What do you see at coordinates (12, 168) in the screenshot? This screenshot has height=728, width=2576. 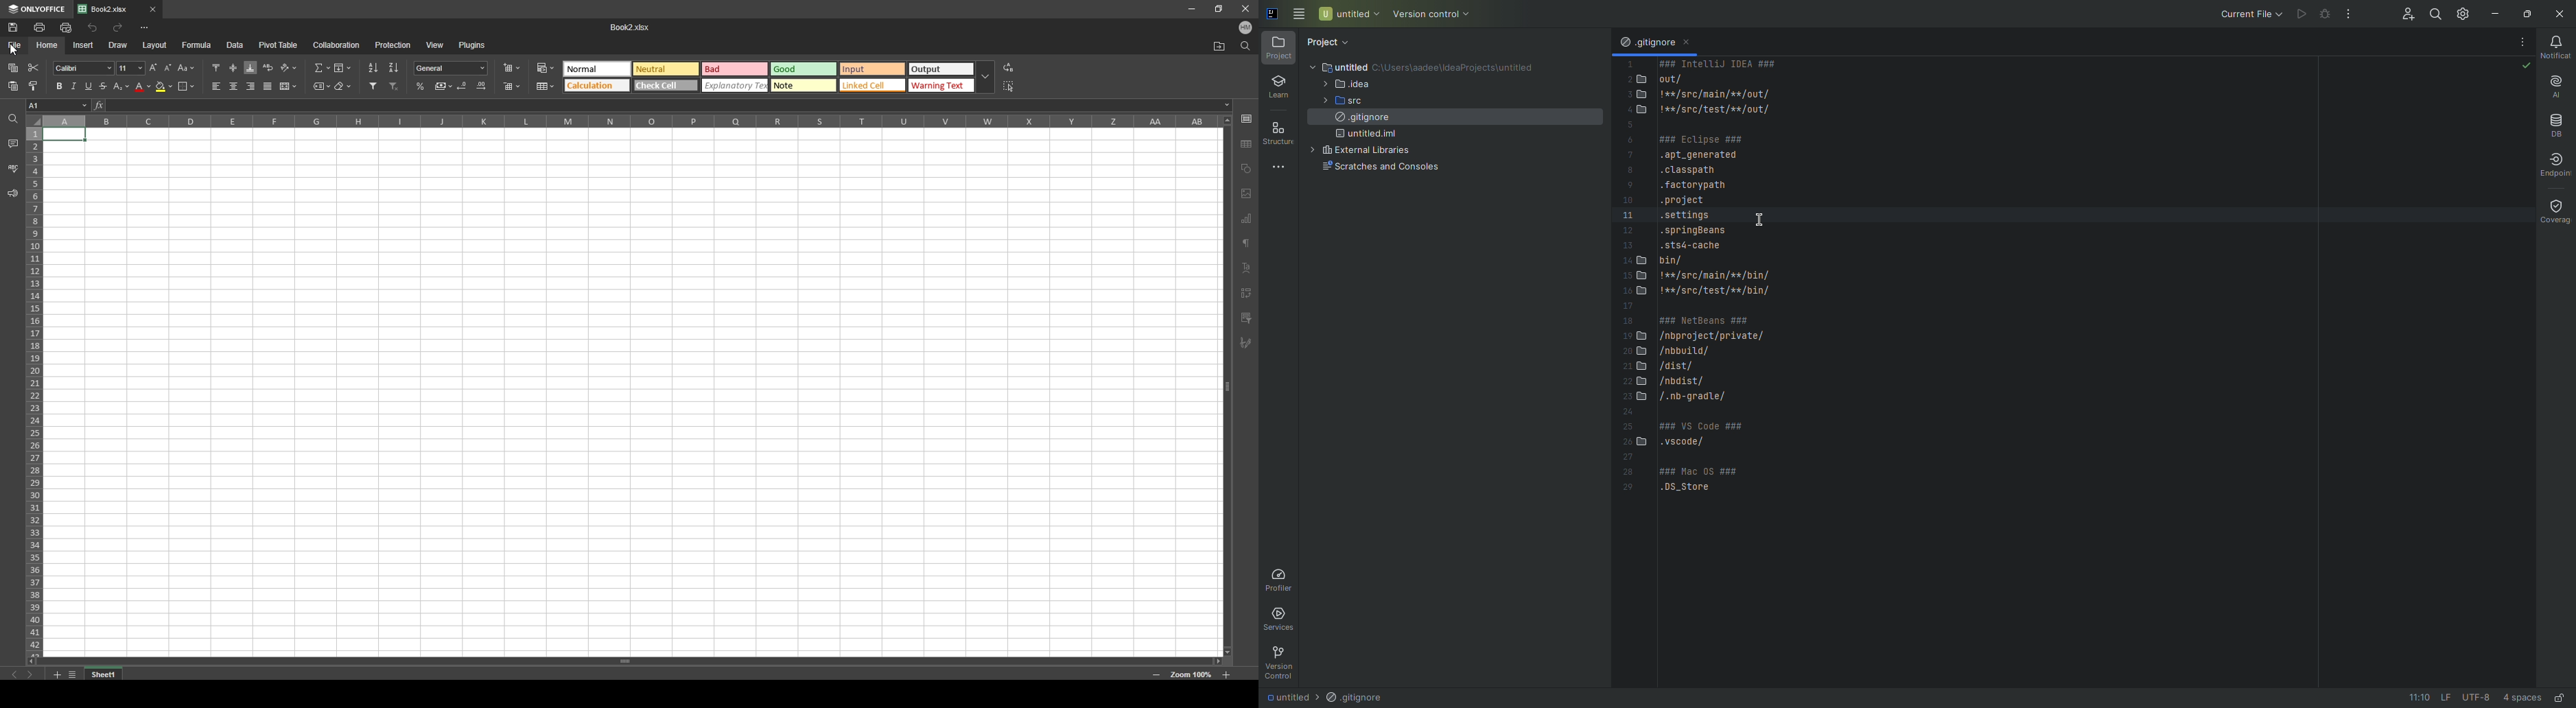 I see `spell check` at bounding box center [12, 168].